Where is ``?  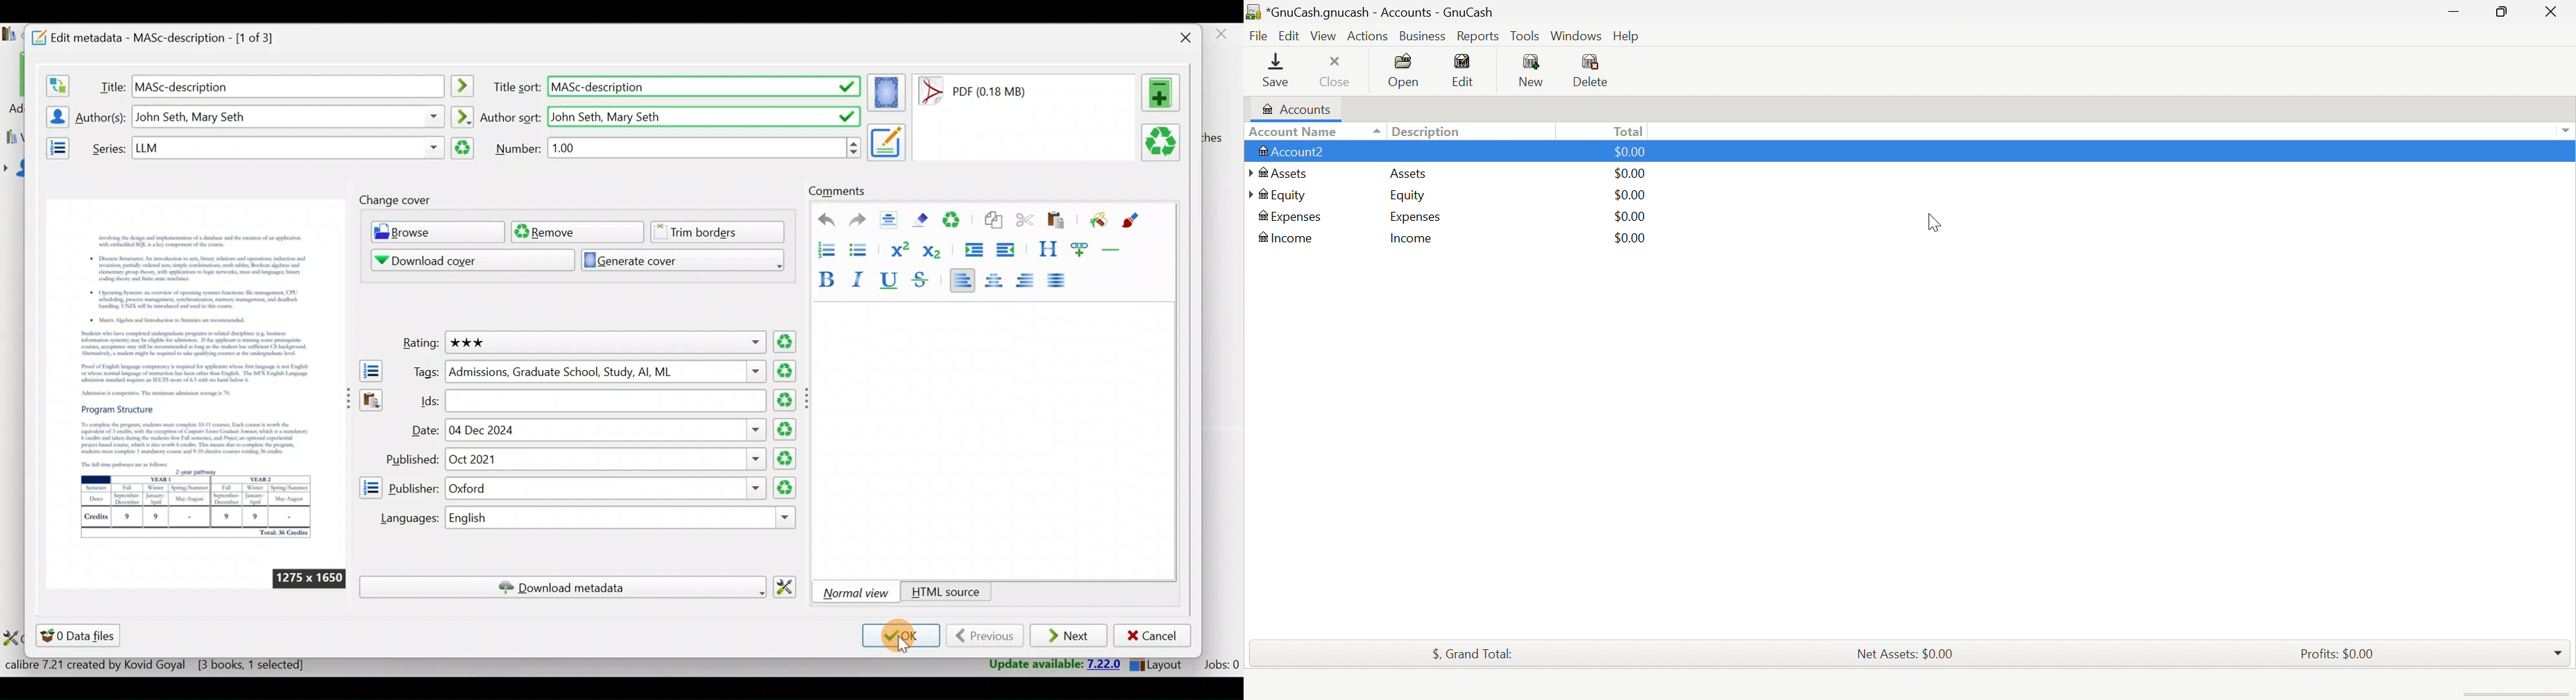
 is located at coordinates (887, 141).